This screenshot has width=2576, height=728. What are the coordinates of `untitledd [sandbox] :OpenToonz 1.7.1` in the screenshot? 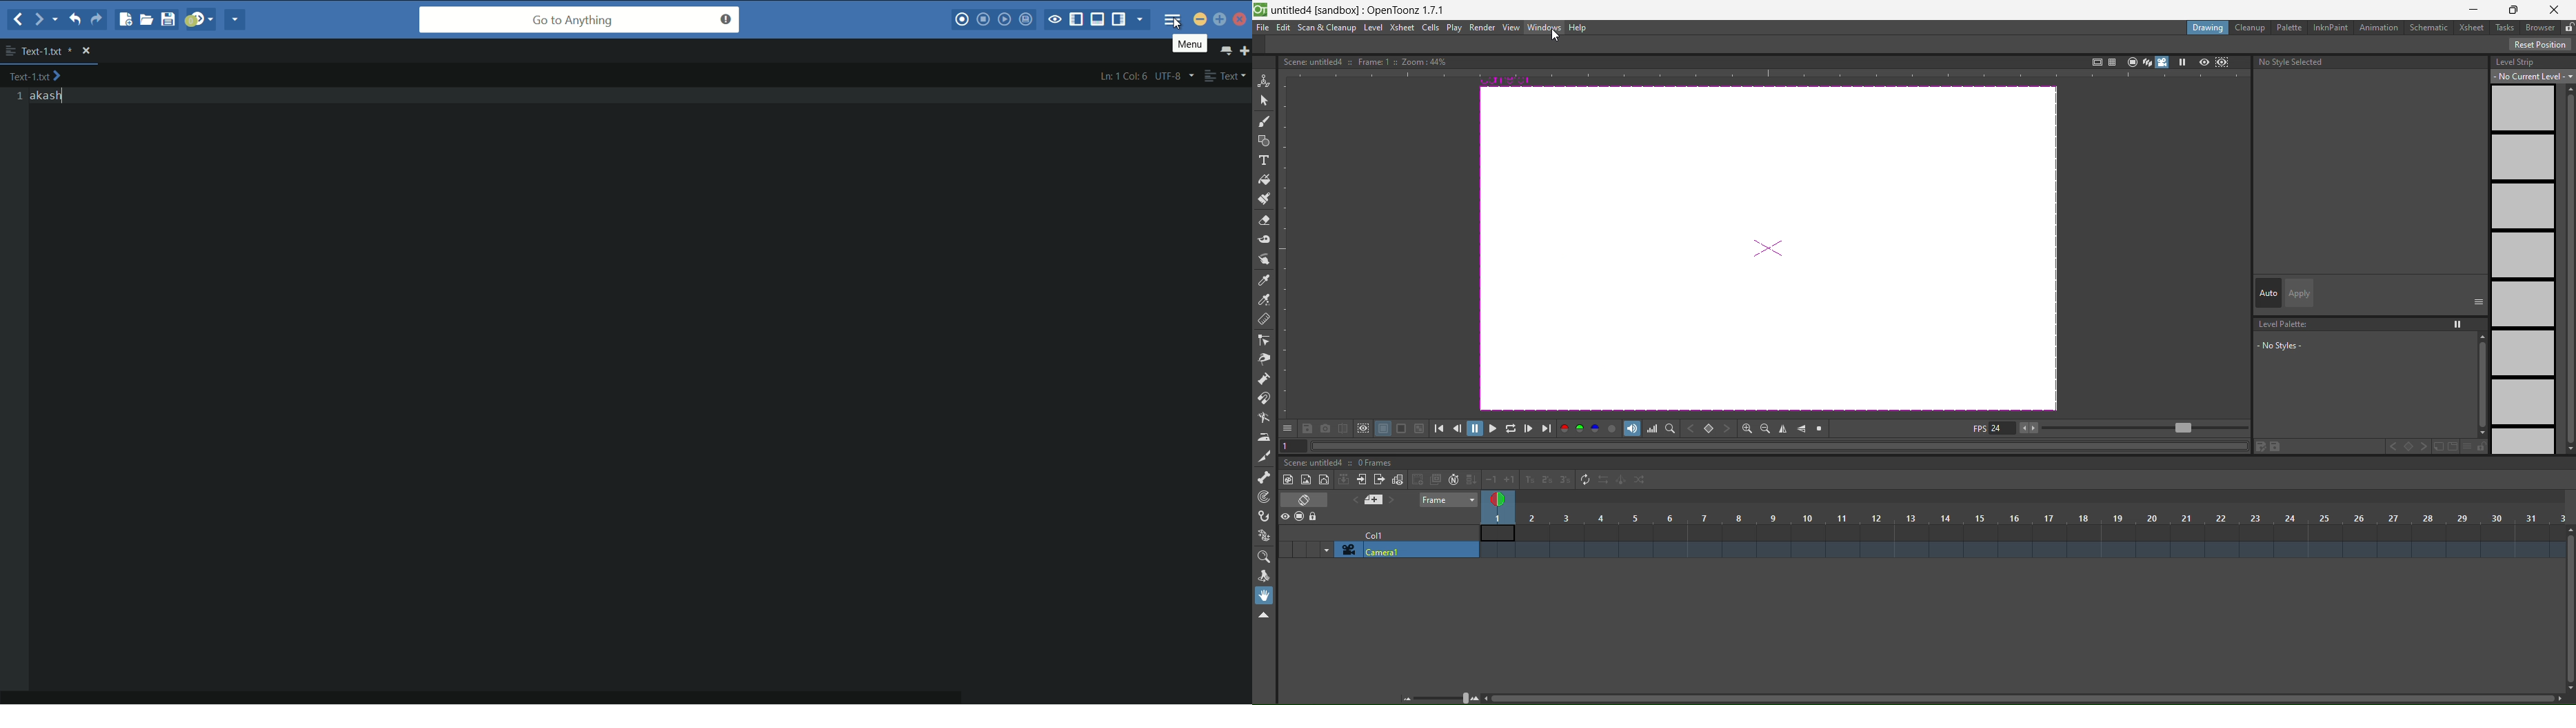 It's located at (1360, 10).